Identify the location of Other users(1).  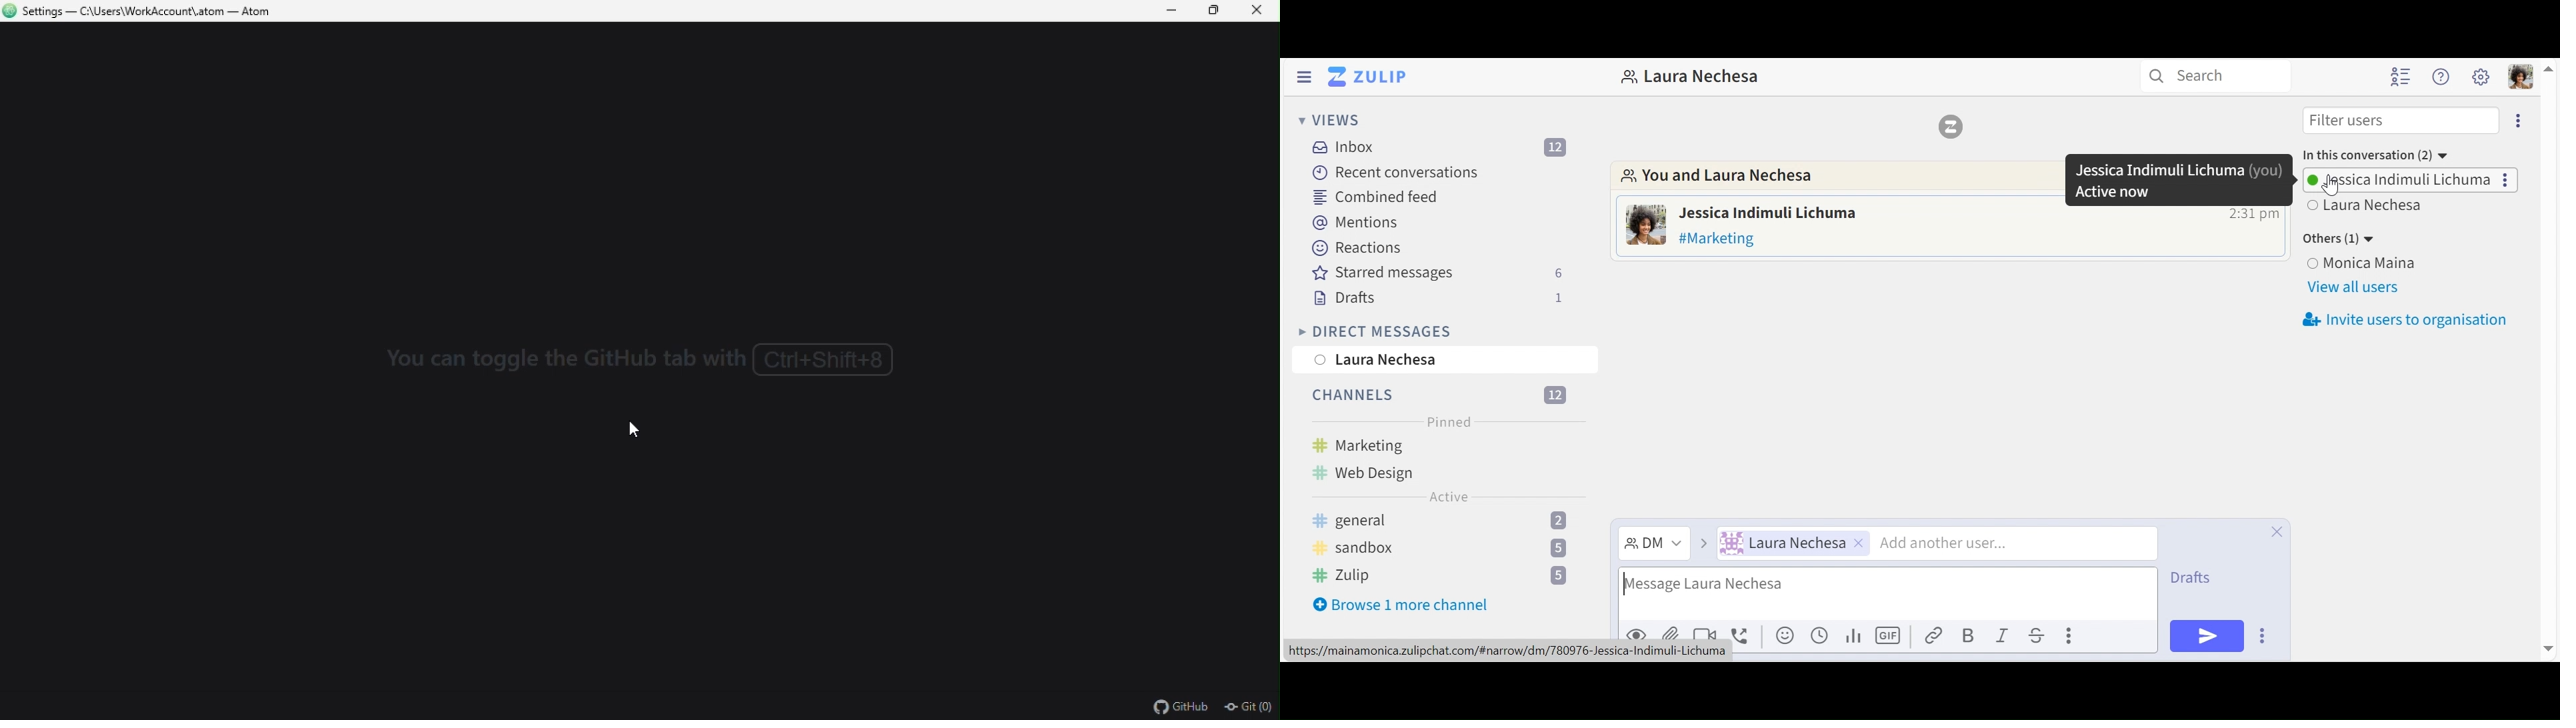
(2343, 239).